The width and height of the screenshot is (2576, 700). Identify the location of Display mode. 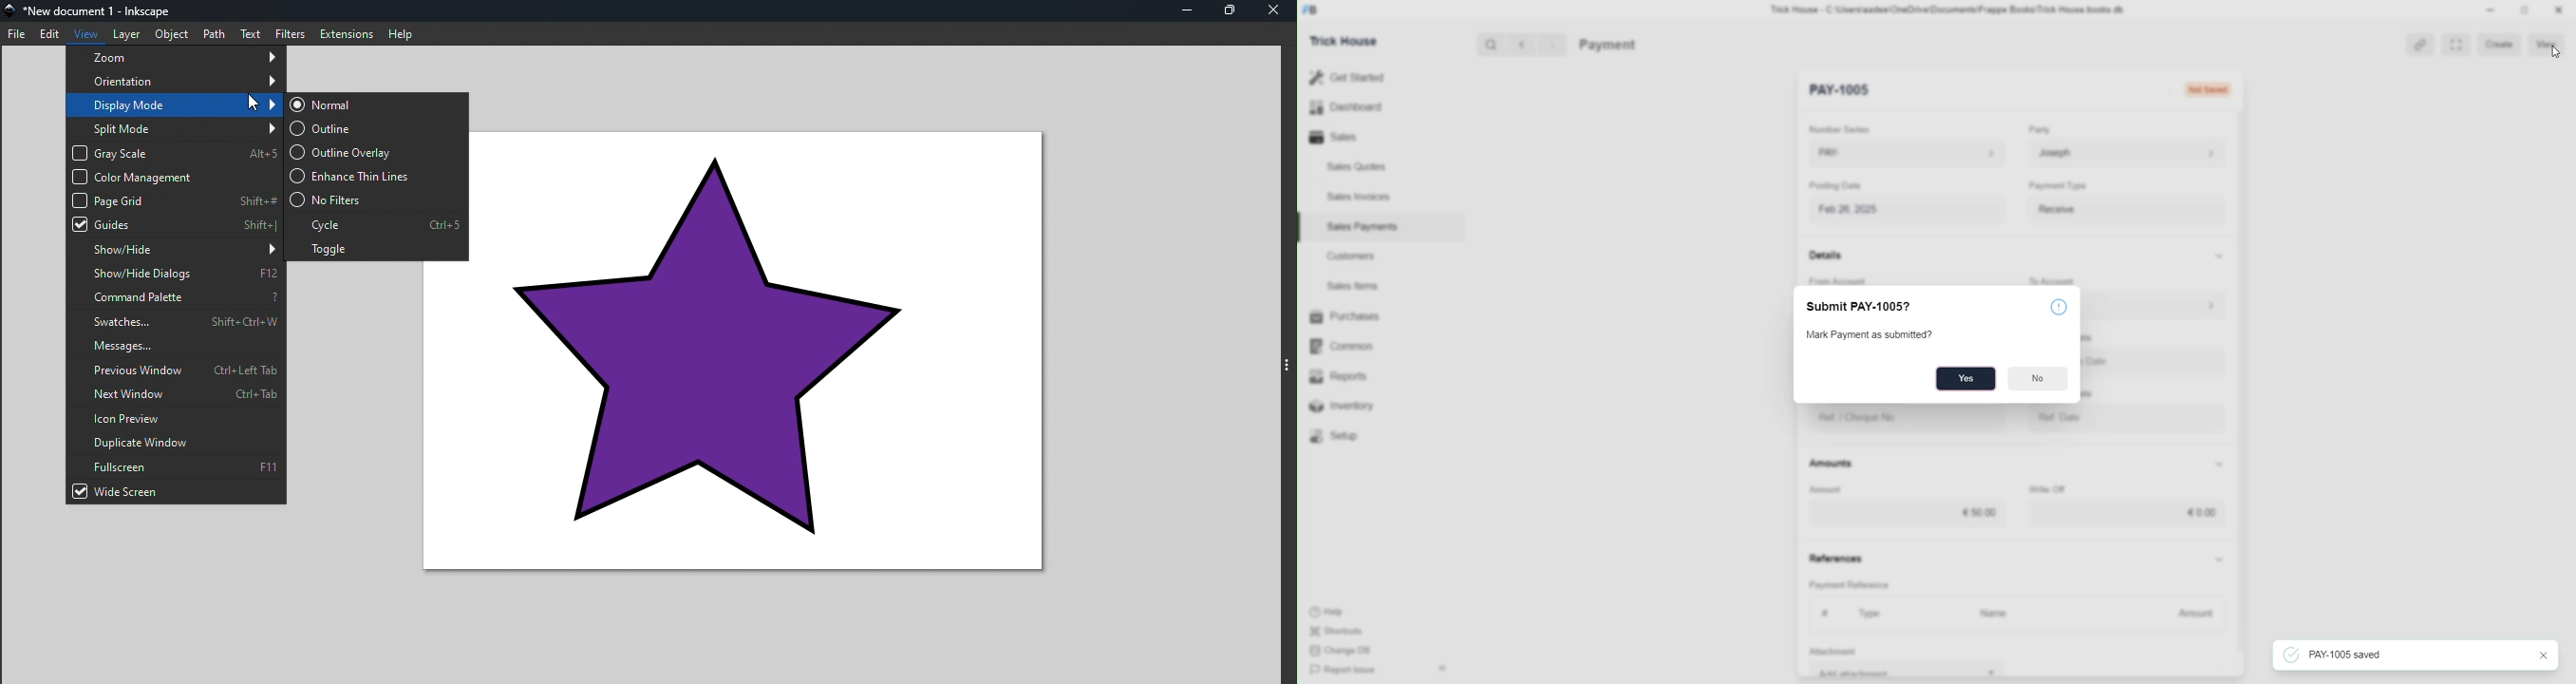
(173, 104).